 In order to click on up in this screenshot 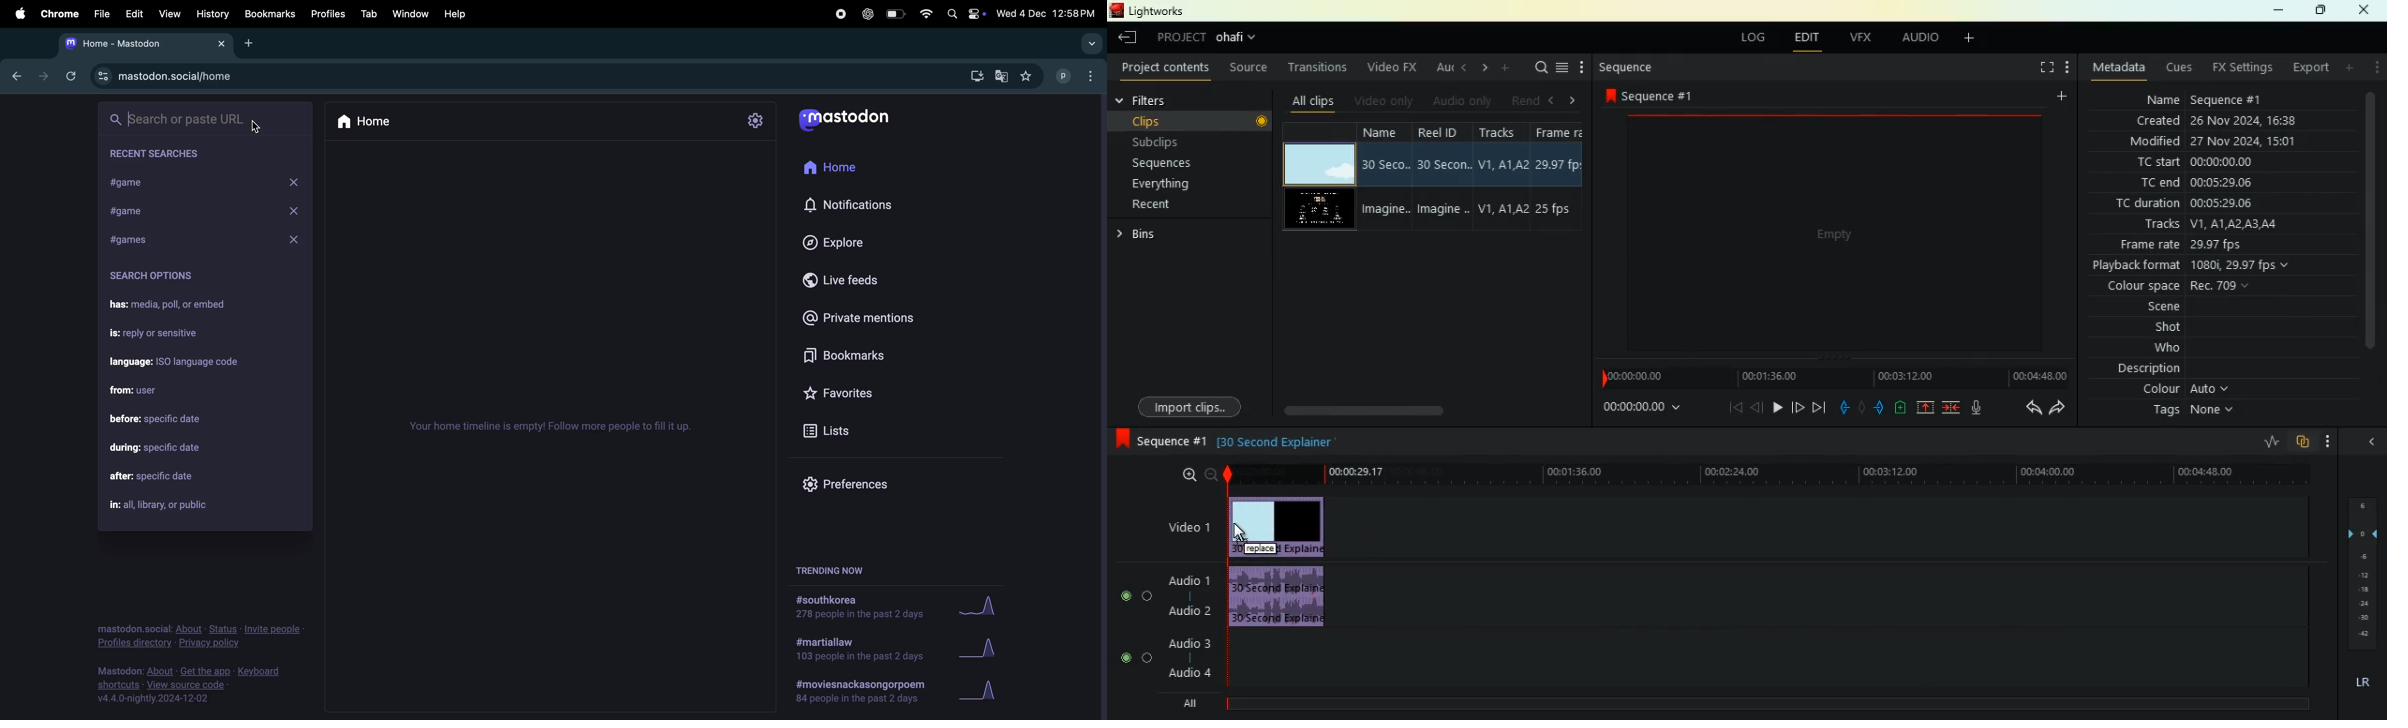, I will do `click(1922, 408)`.